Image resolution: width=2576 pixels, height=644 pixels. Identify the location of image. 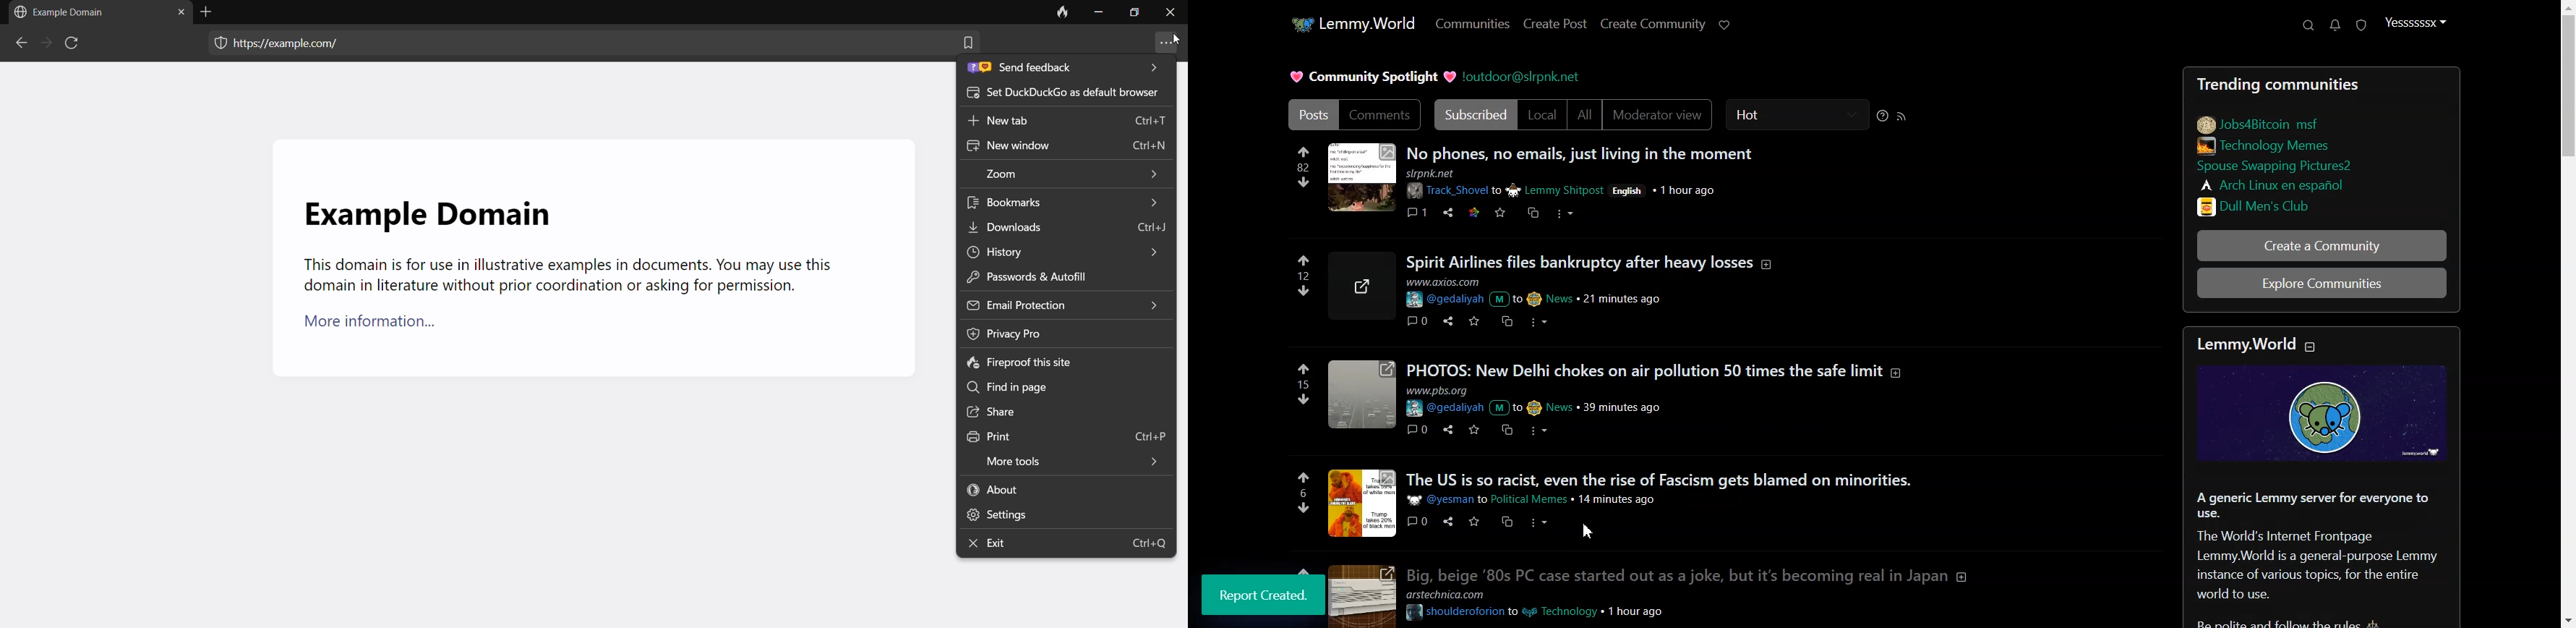
(1361, 396).